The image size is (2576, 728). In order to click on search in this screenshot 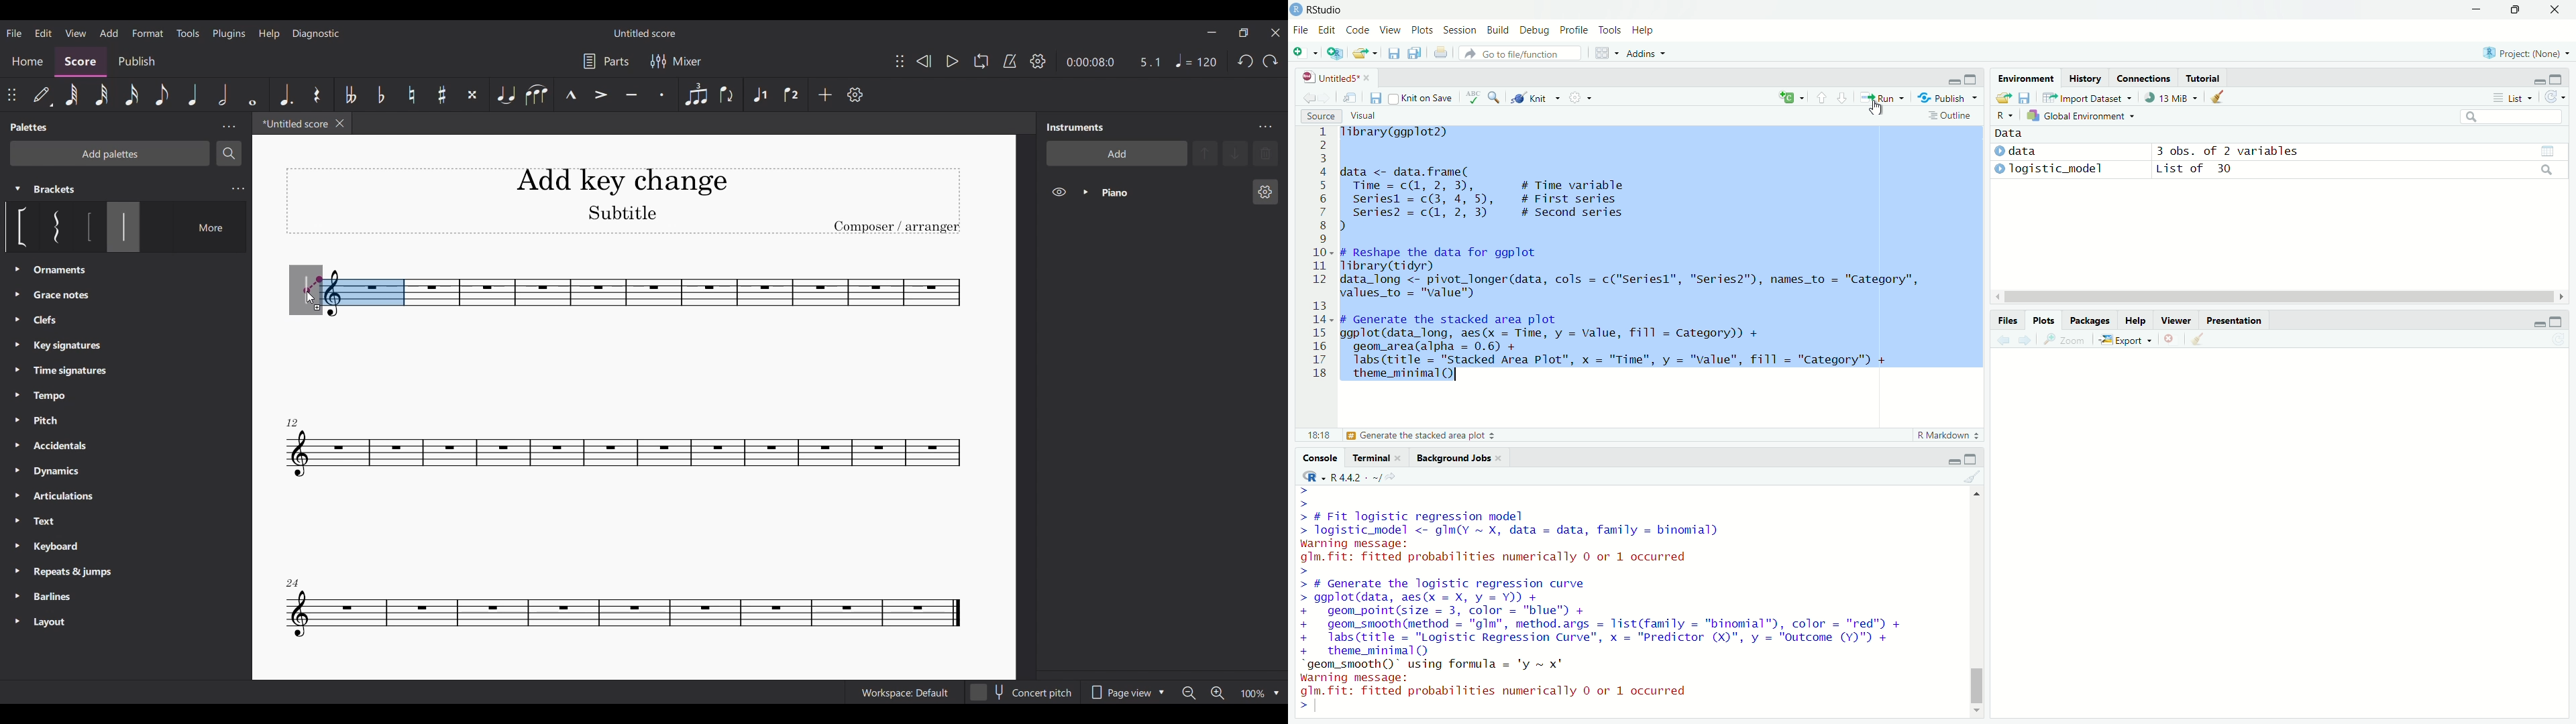, I will do `click(2547, 172)`.